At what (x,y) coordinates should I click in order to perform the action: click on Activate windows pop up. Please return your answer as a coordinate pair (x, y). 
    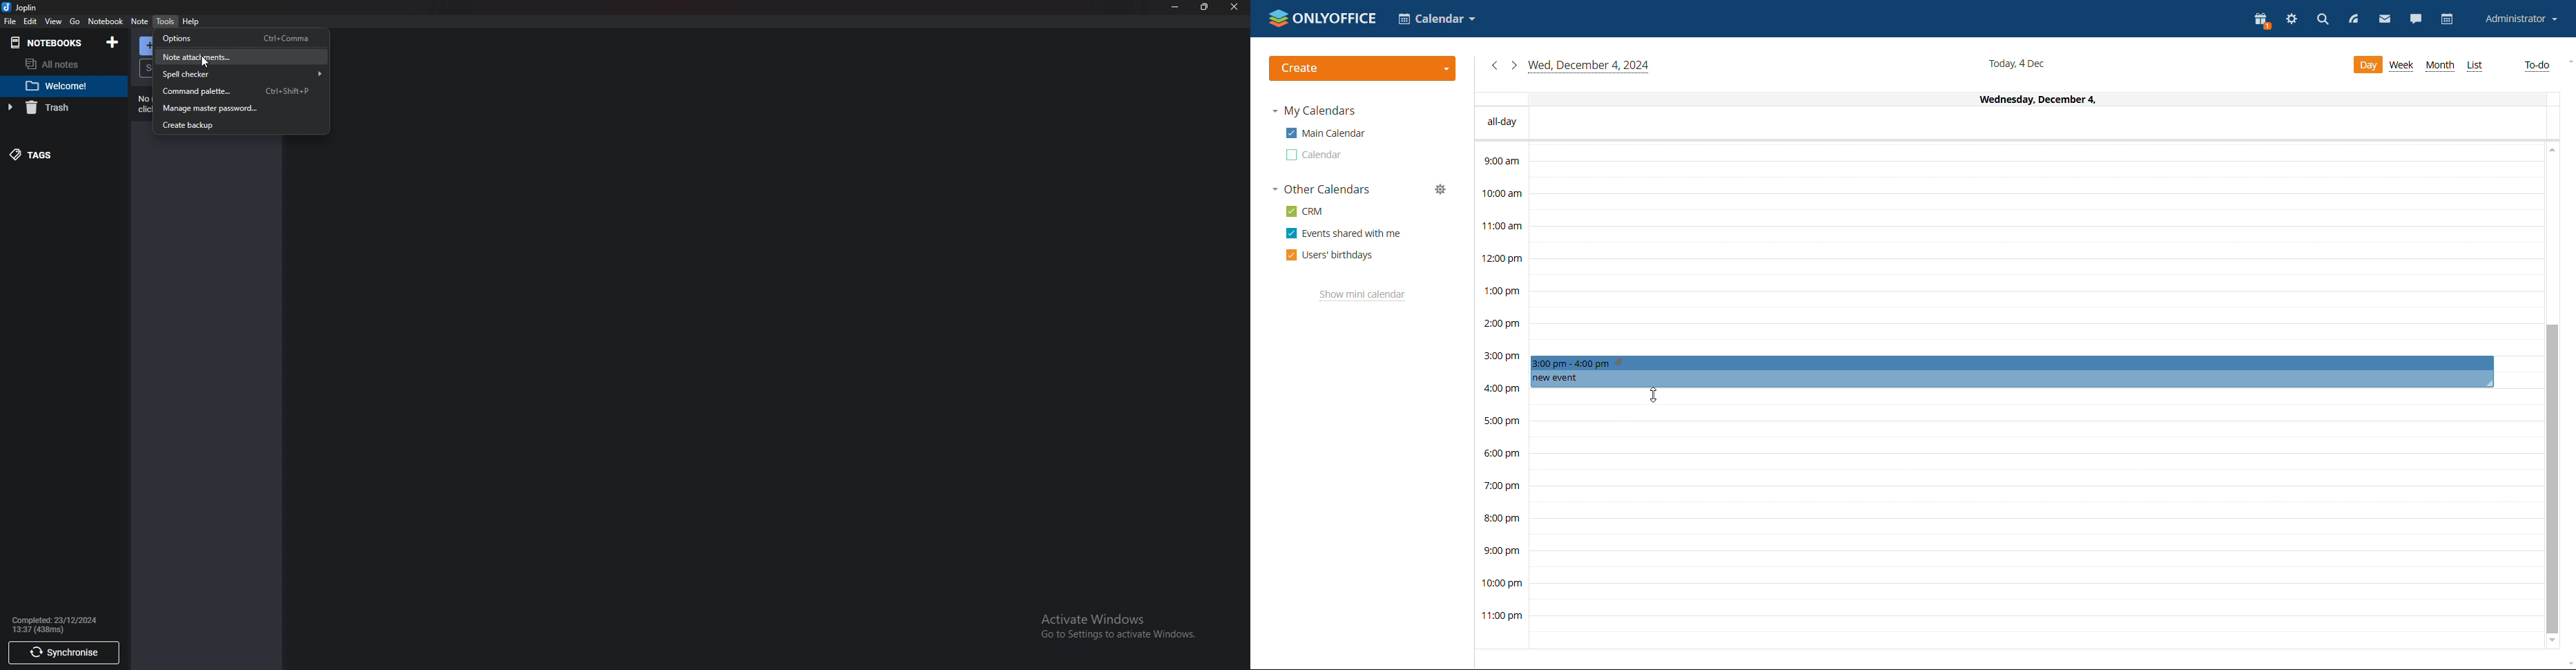
    Looking at the image, I should click on (1123, 628).